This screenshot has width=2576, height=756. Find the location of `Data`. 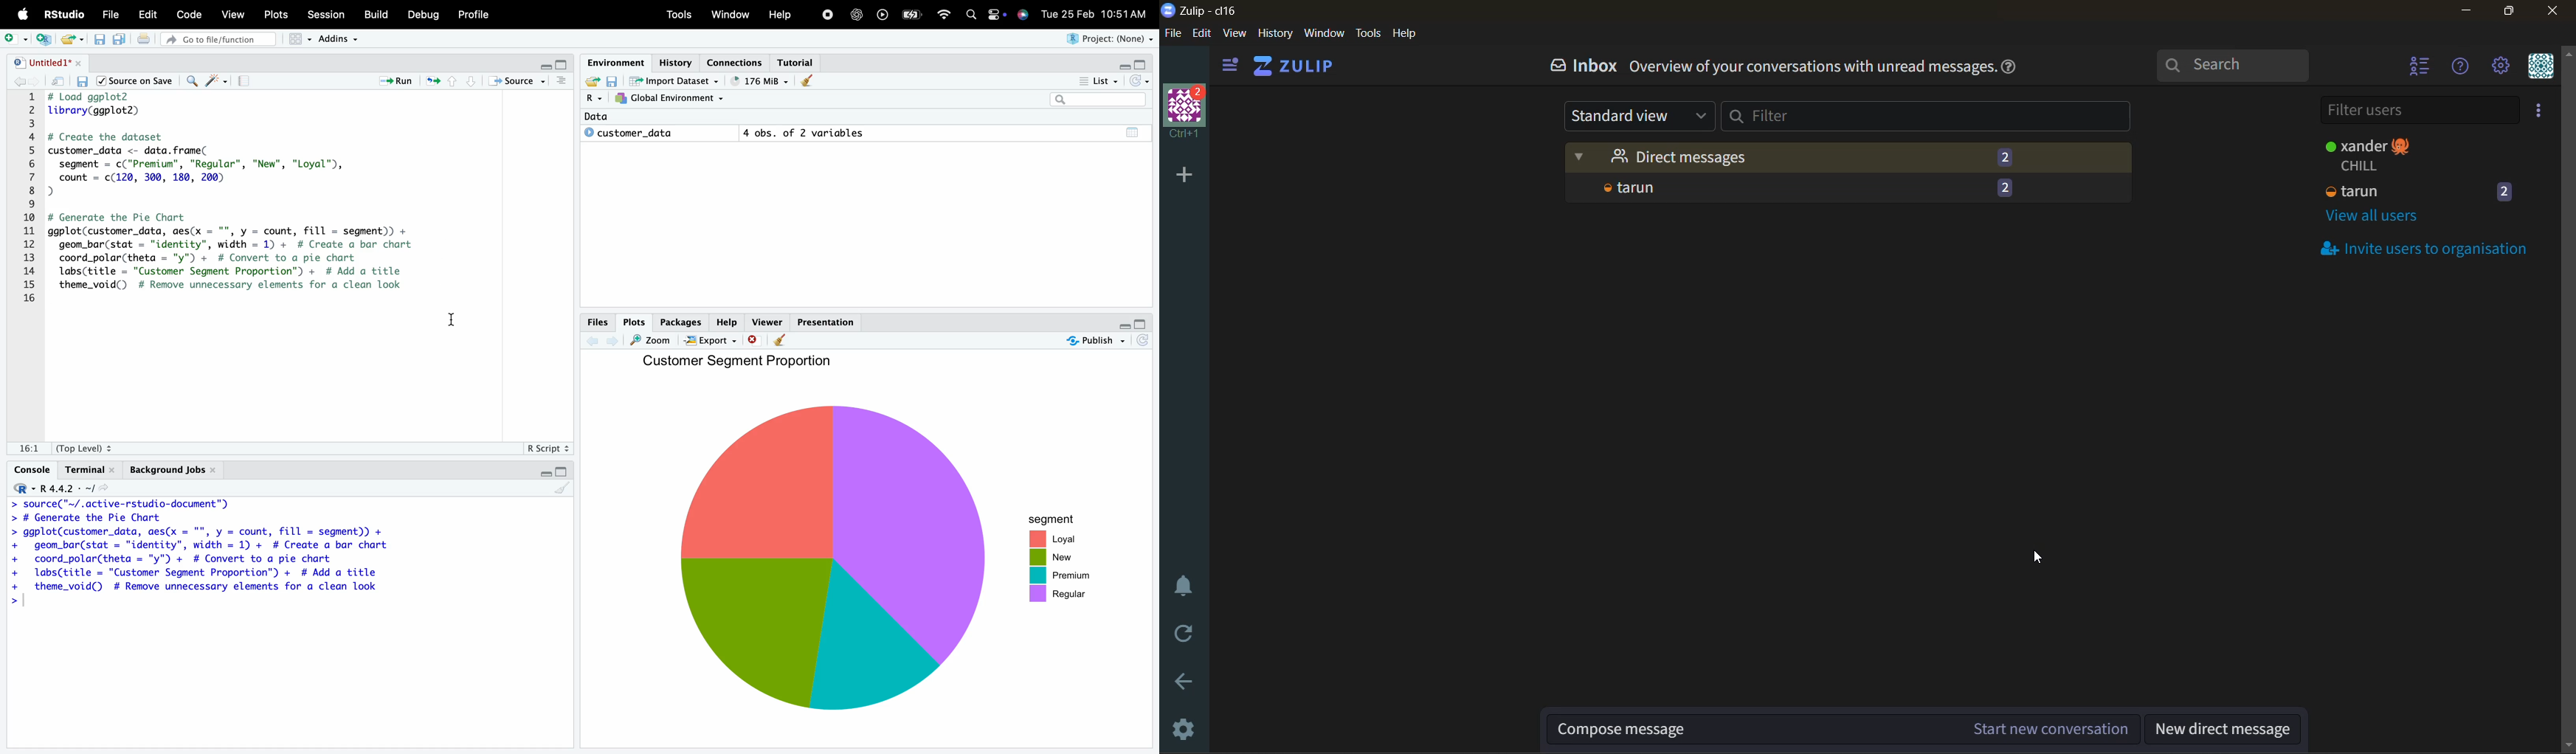

Data is located at coordinates (592, 116).